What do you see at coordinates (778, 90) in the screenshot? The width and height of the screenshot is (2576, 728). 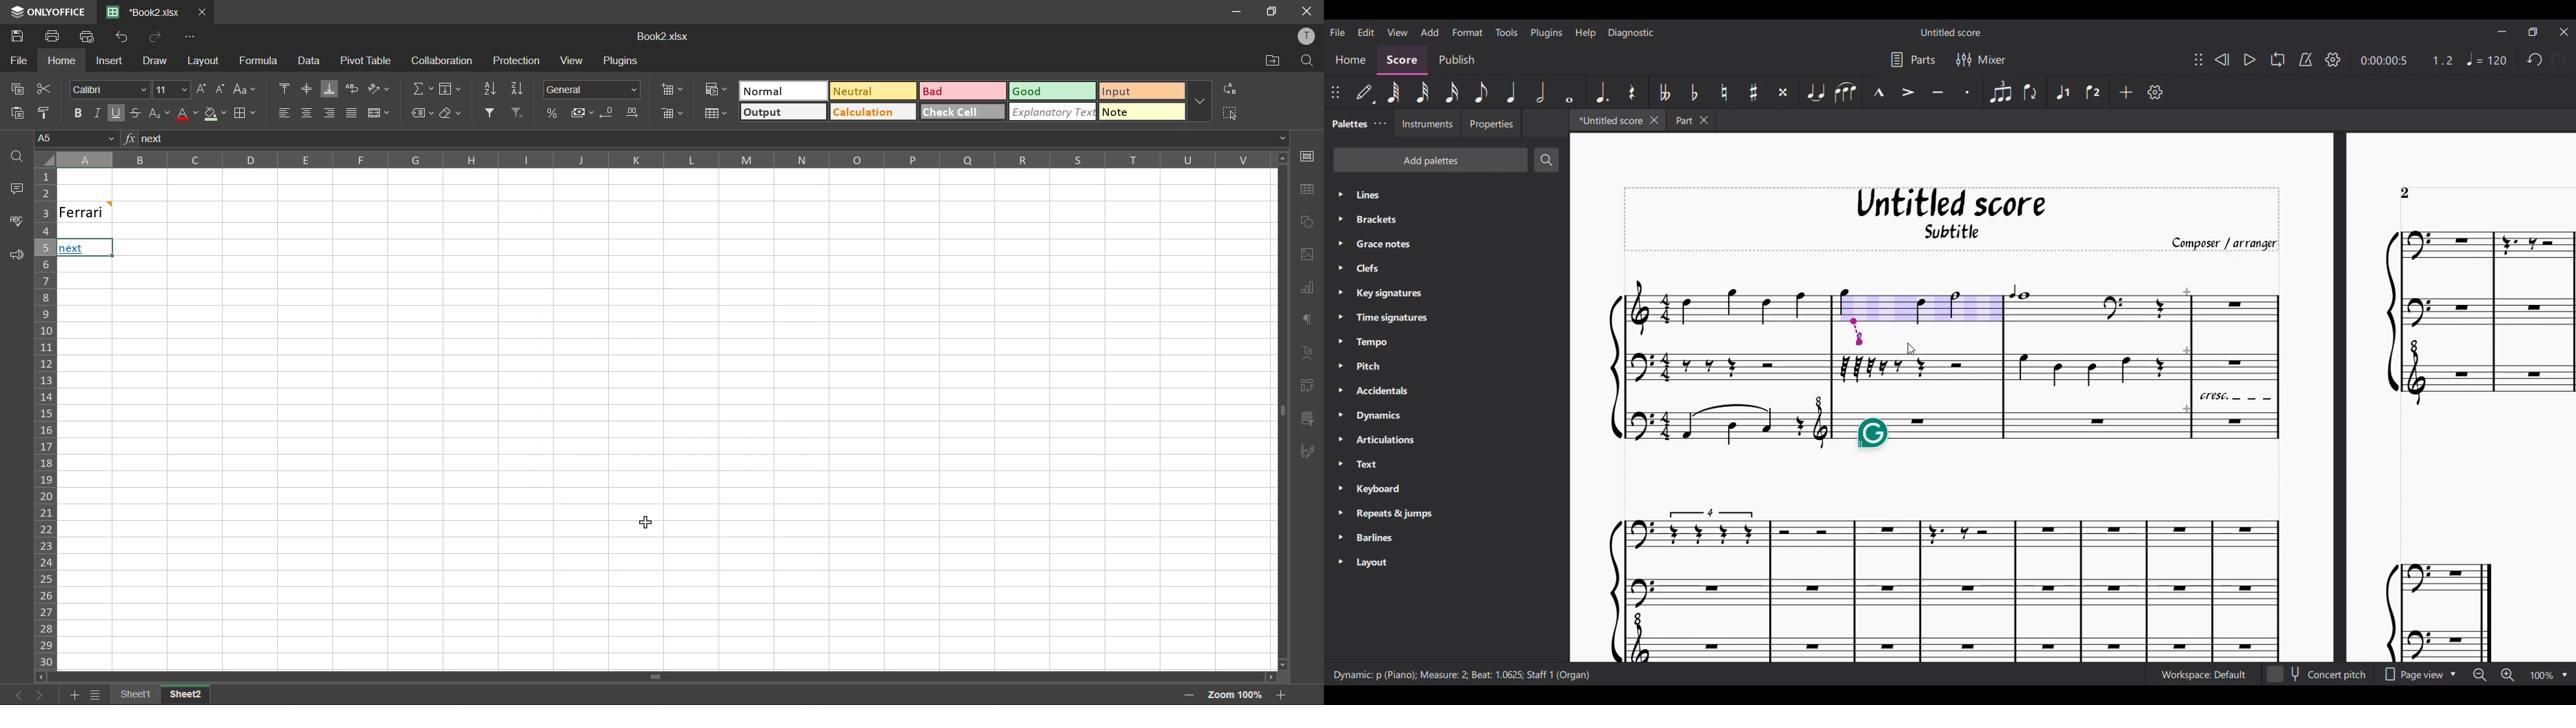 I see `normal` at bounding box center [778, 90].